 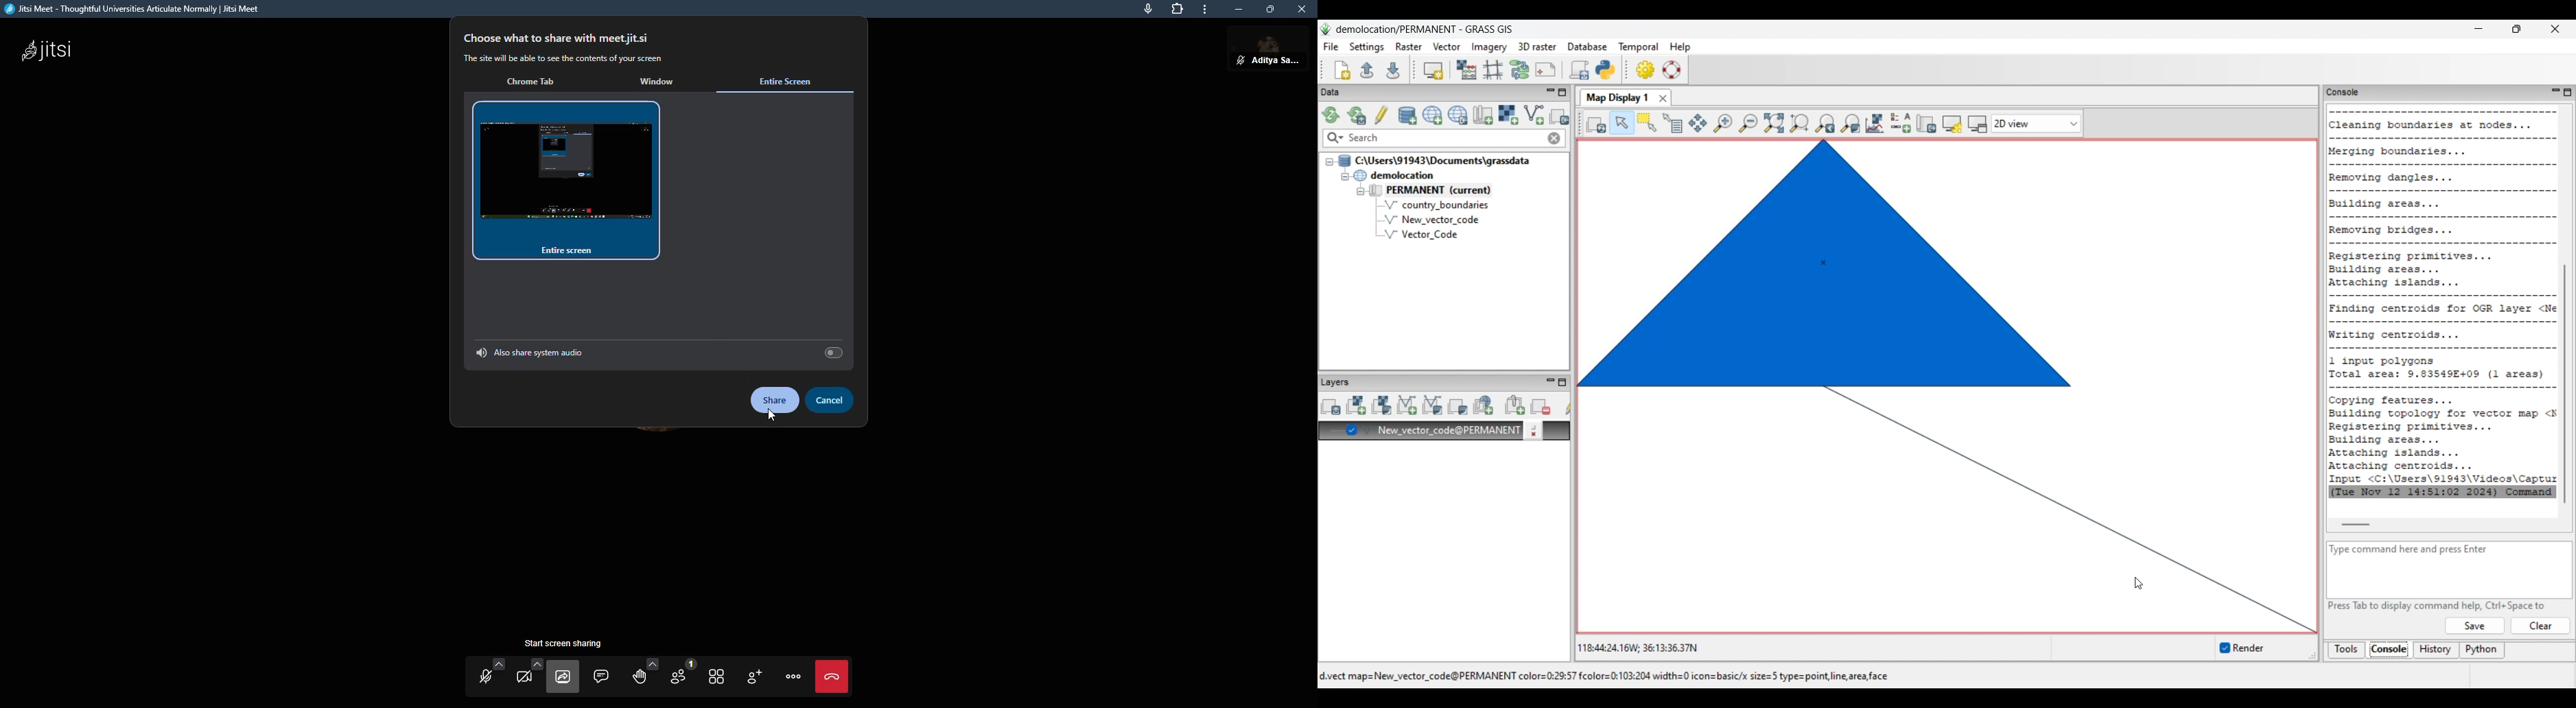 I want to click on extensions, so click(x=1178, y=11).